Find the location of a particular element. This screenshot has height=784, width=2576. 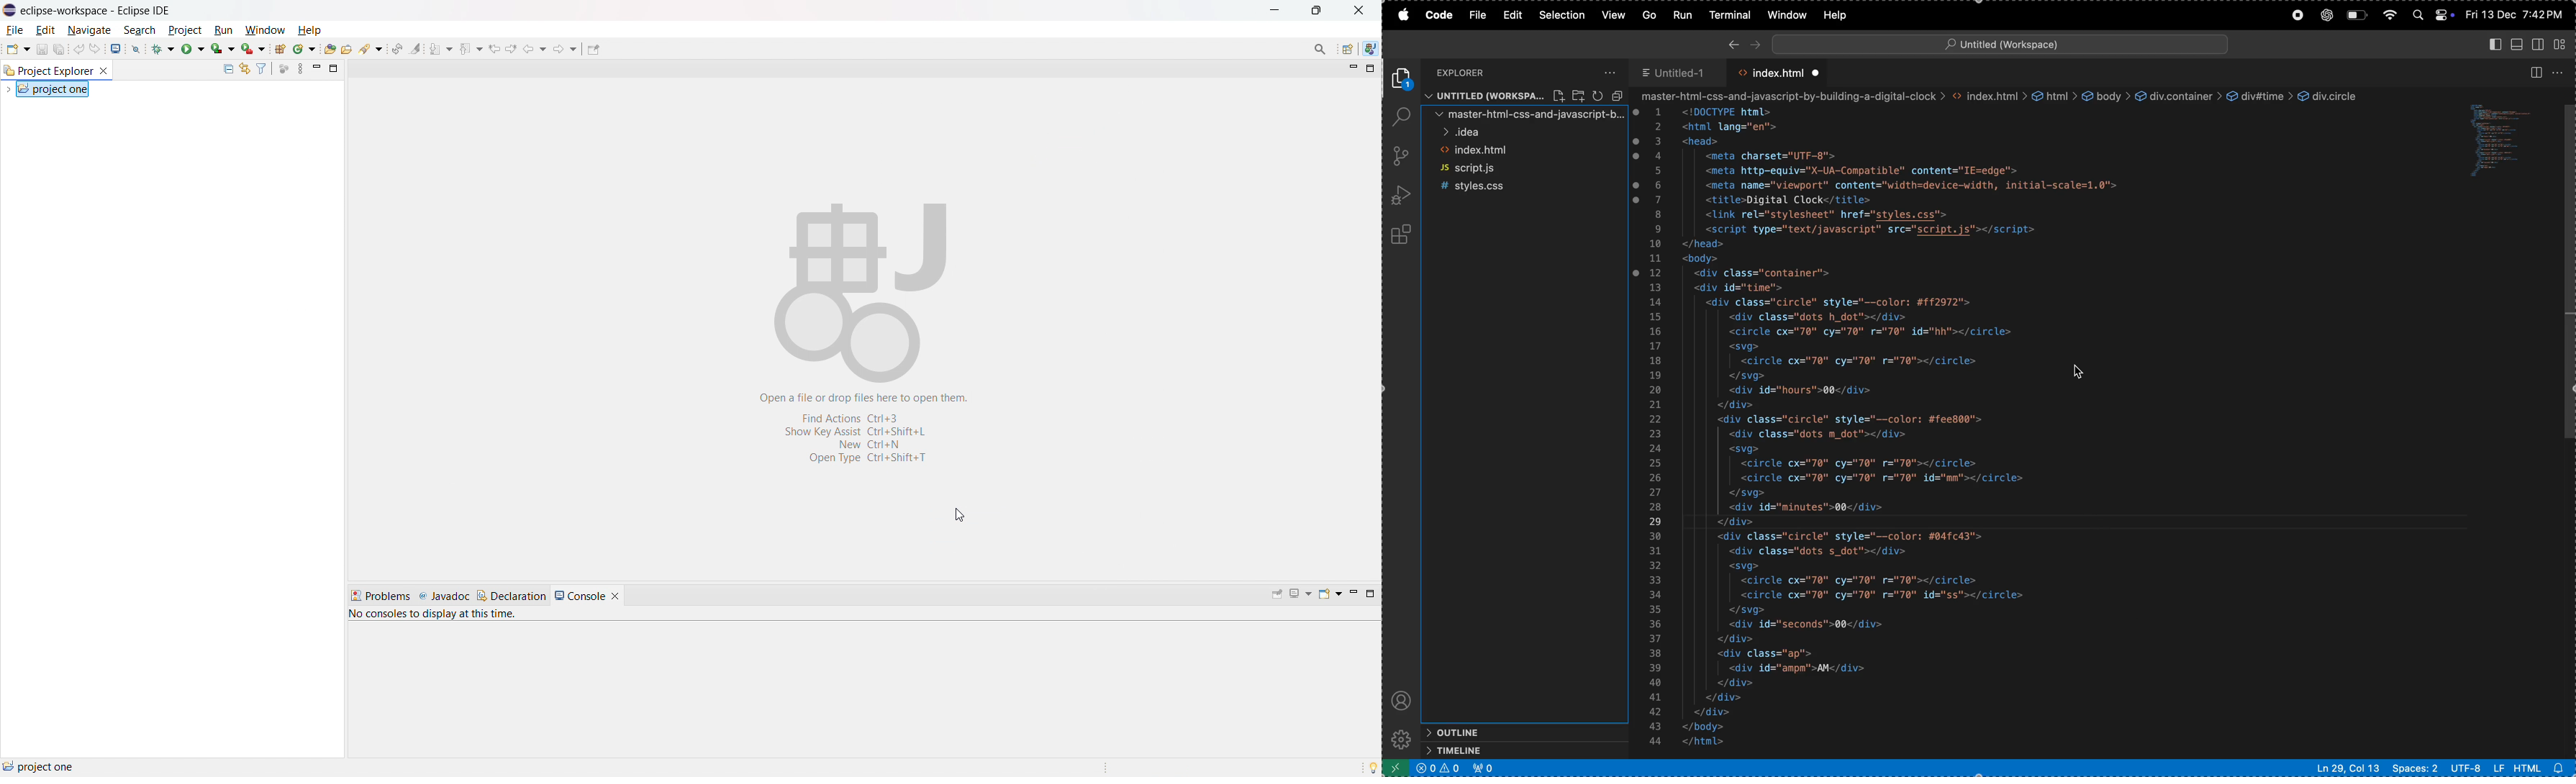

battery is located at coordinates (2359, 15).